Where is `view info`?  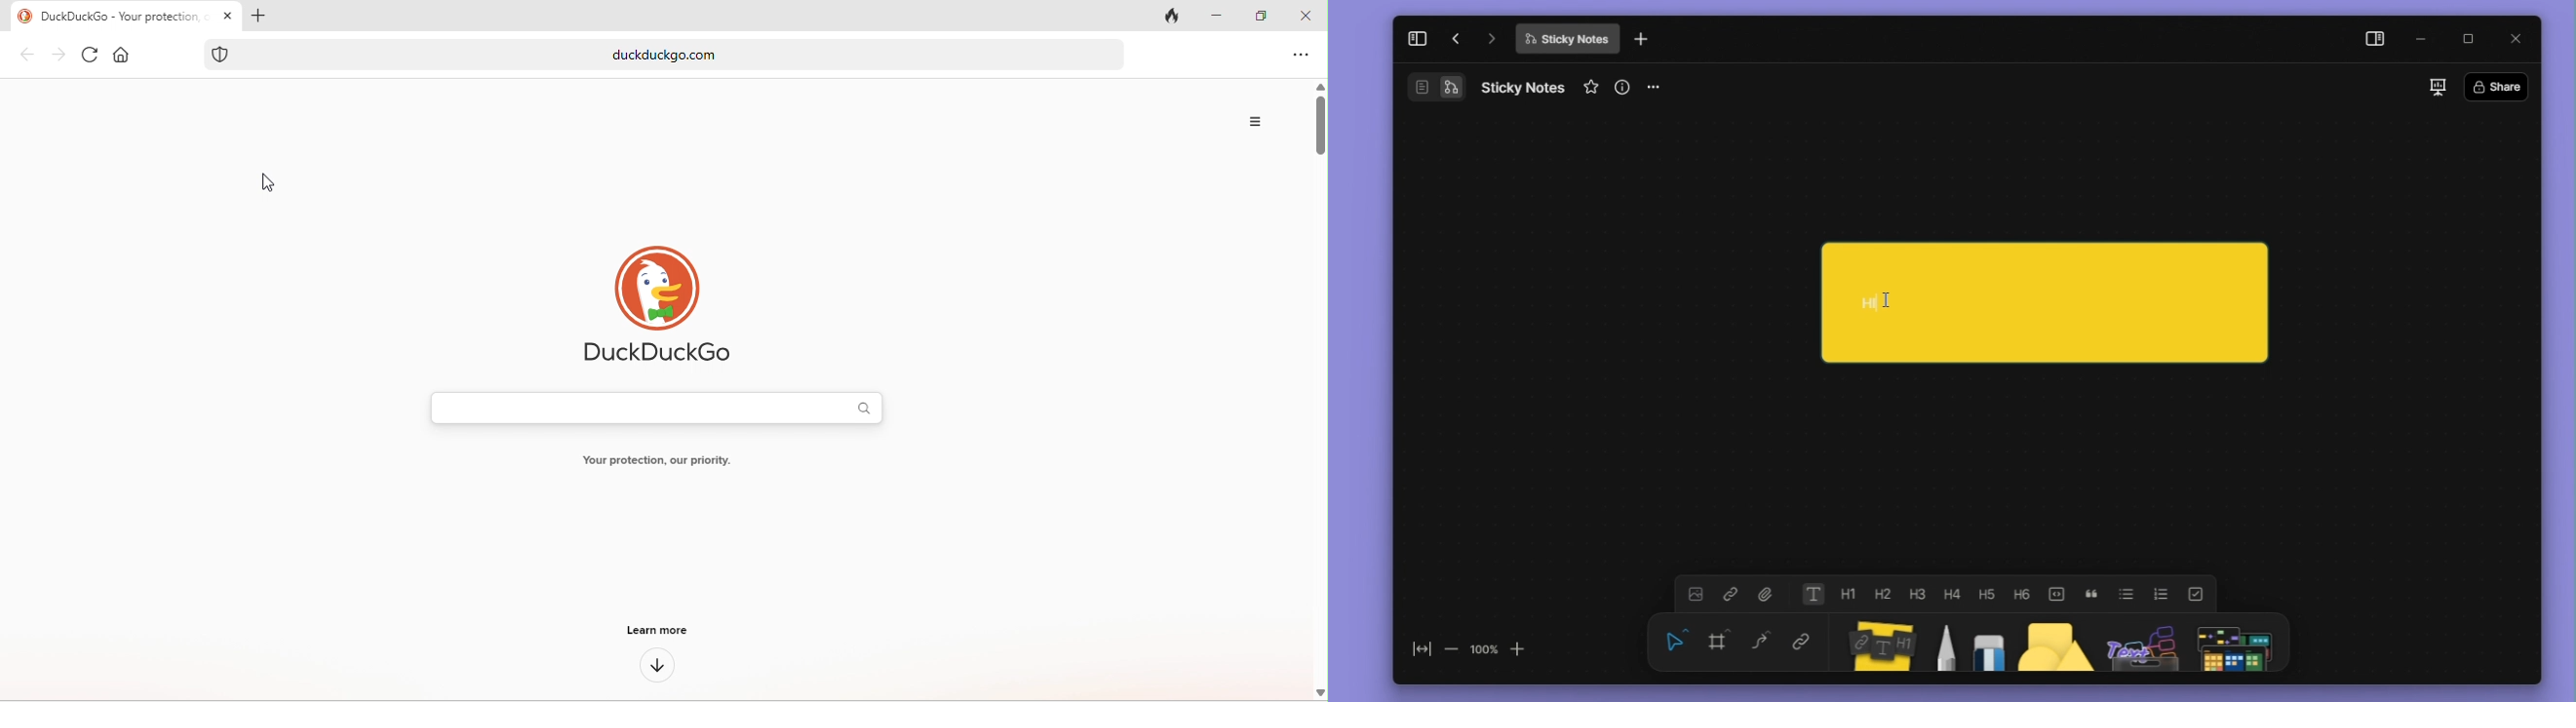
view info is located at coordinates (1621, 87).